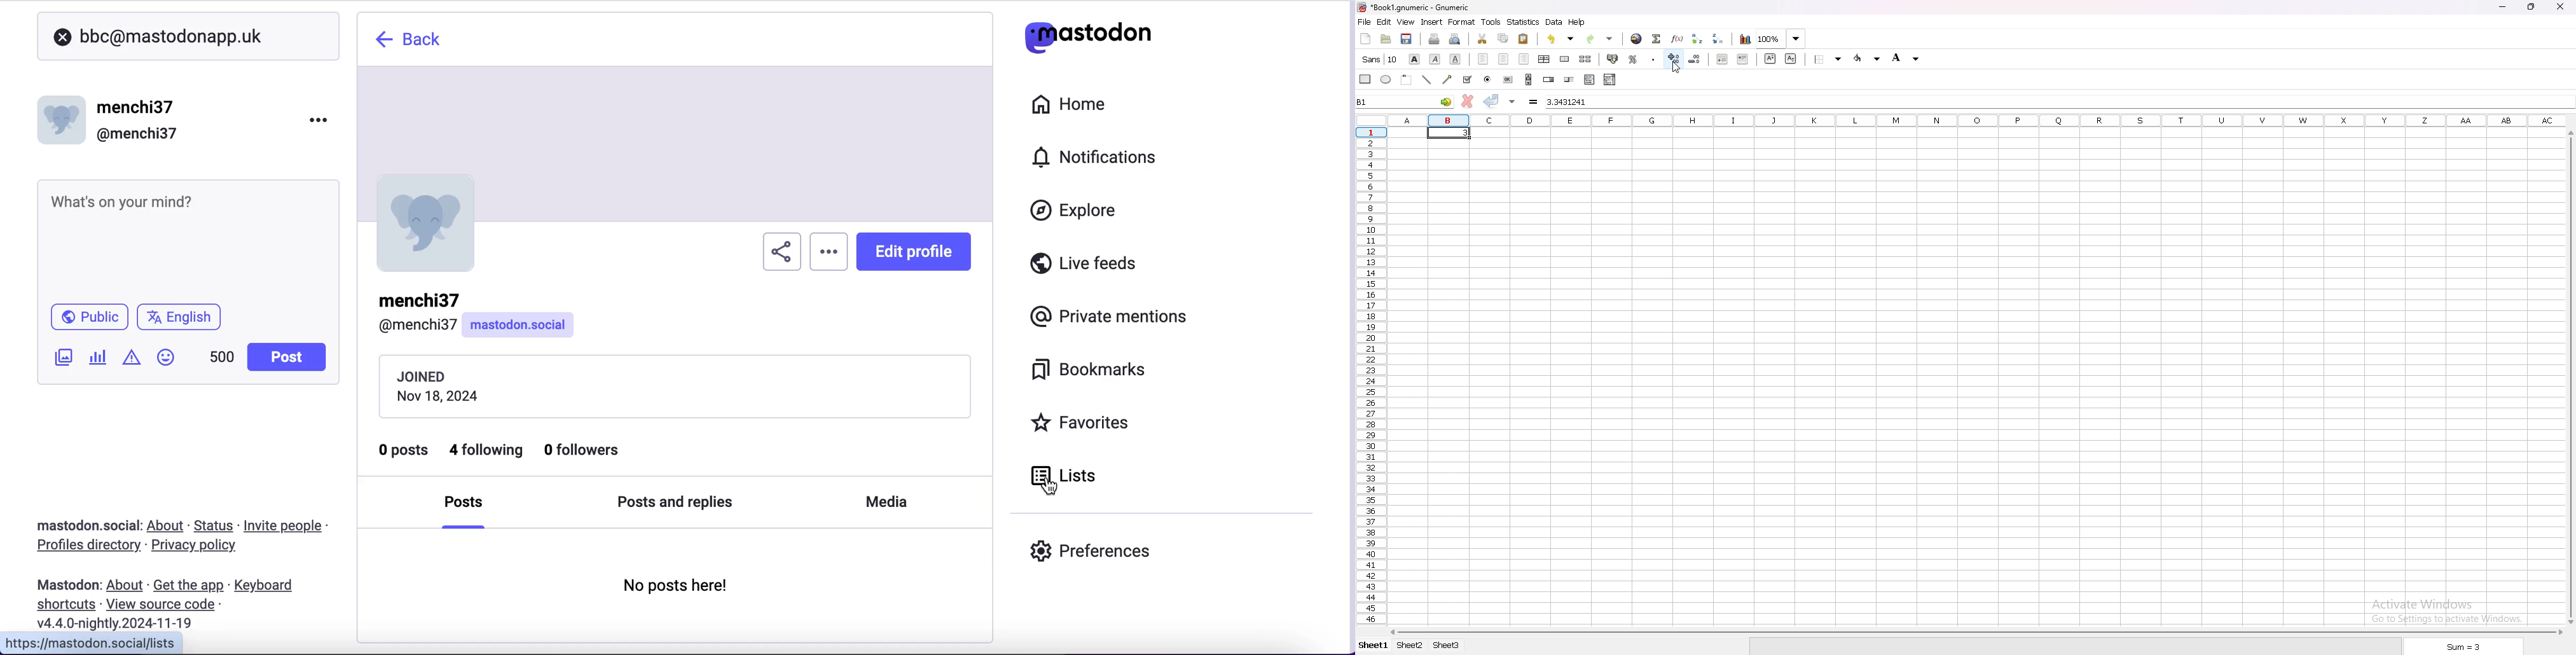 Image resolution: width=2576 pixels, height=672 pixels. I want to click on split merged cells, so click(1585, 59).